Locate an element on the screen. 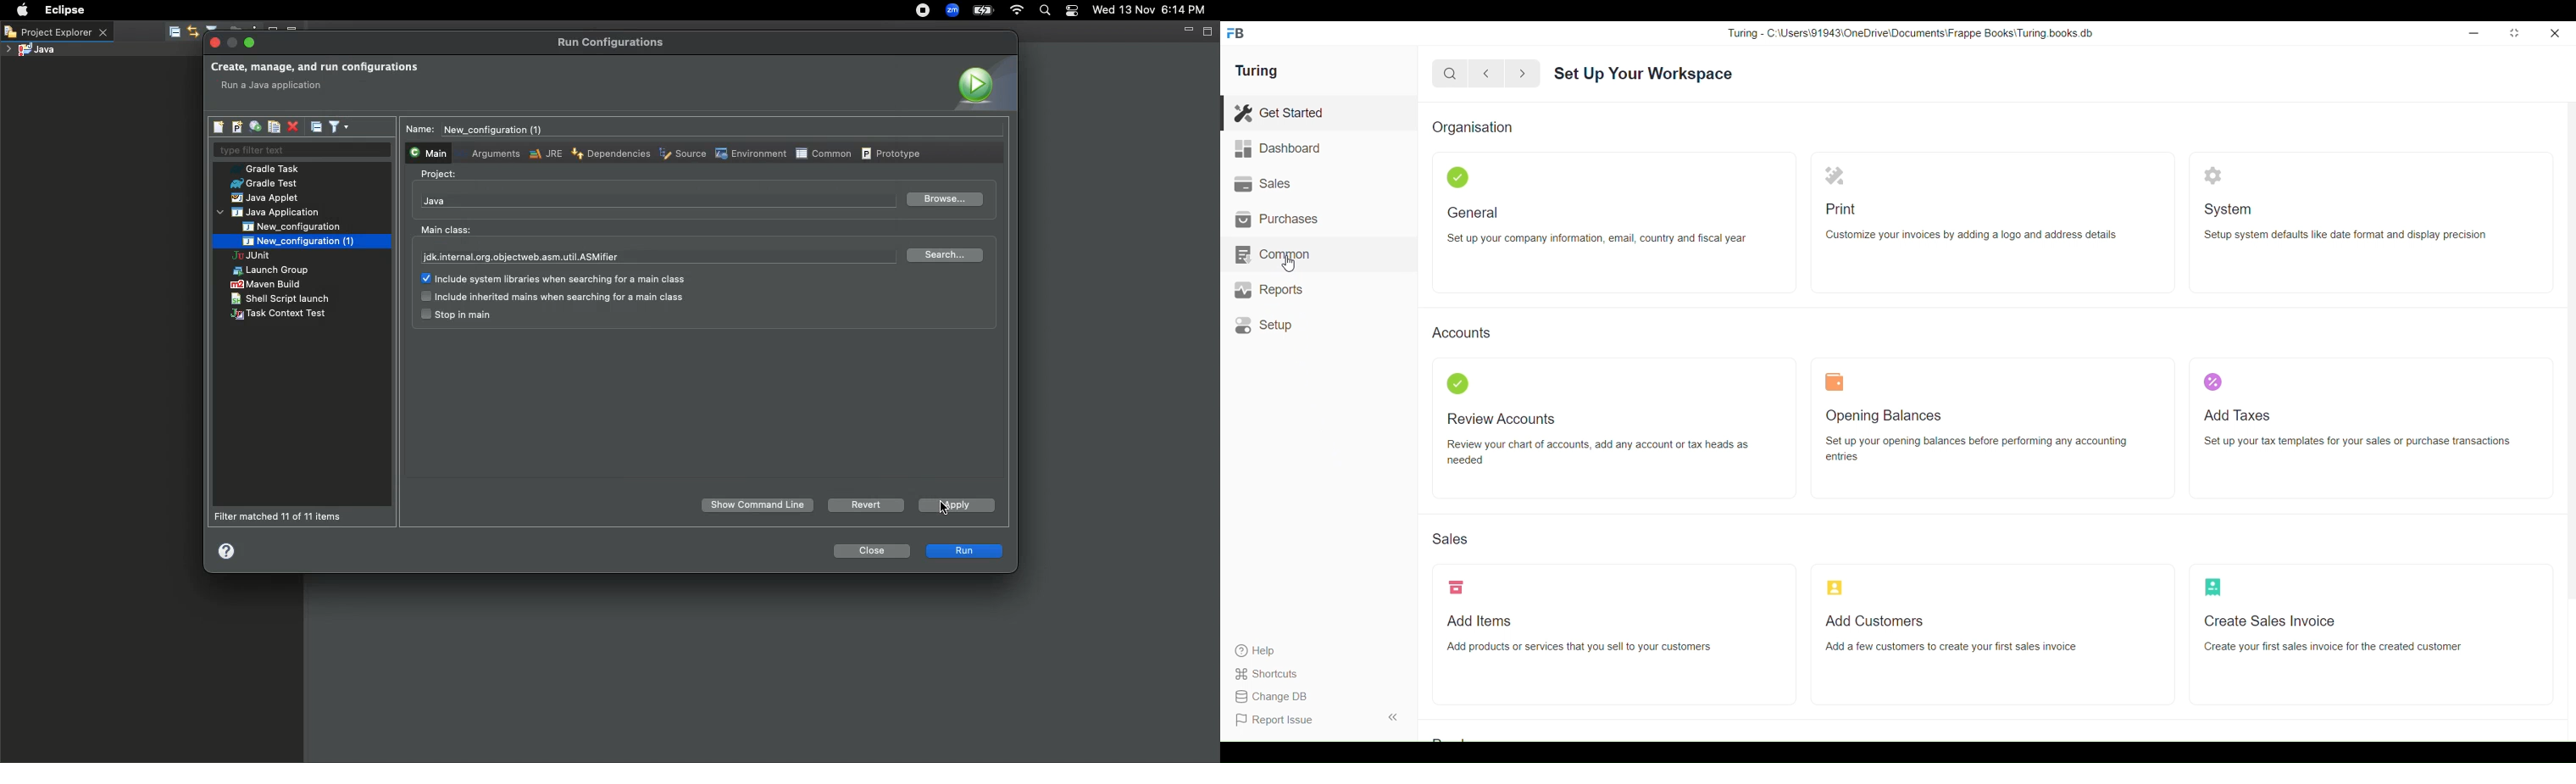  Add Customers icon is located at coordinates (1835, 587).